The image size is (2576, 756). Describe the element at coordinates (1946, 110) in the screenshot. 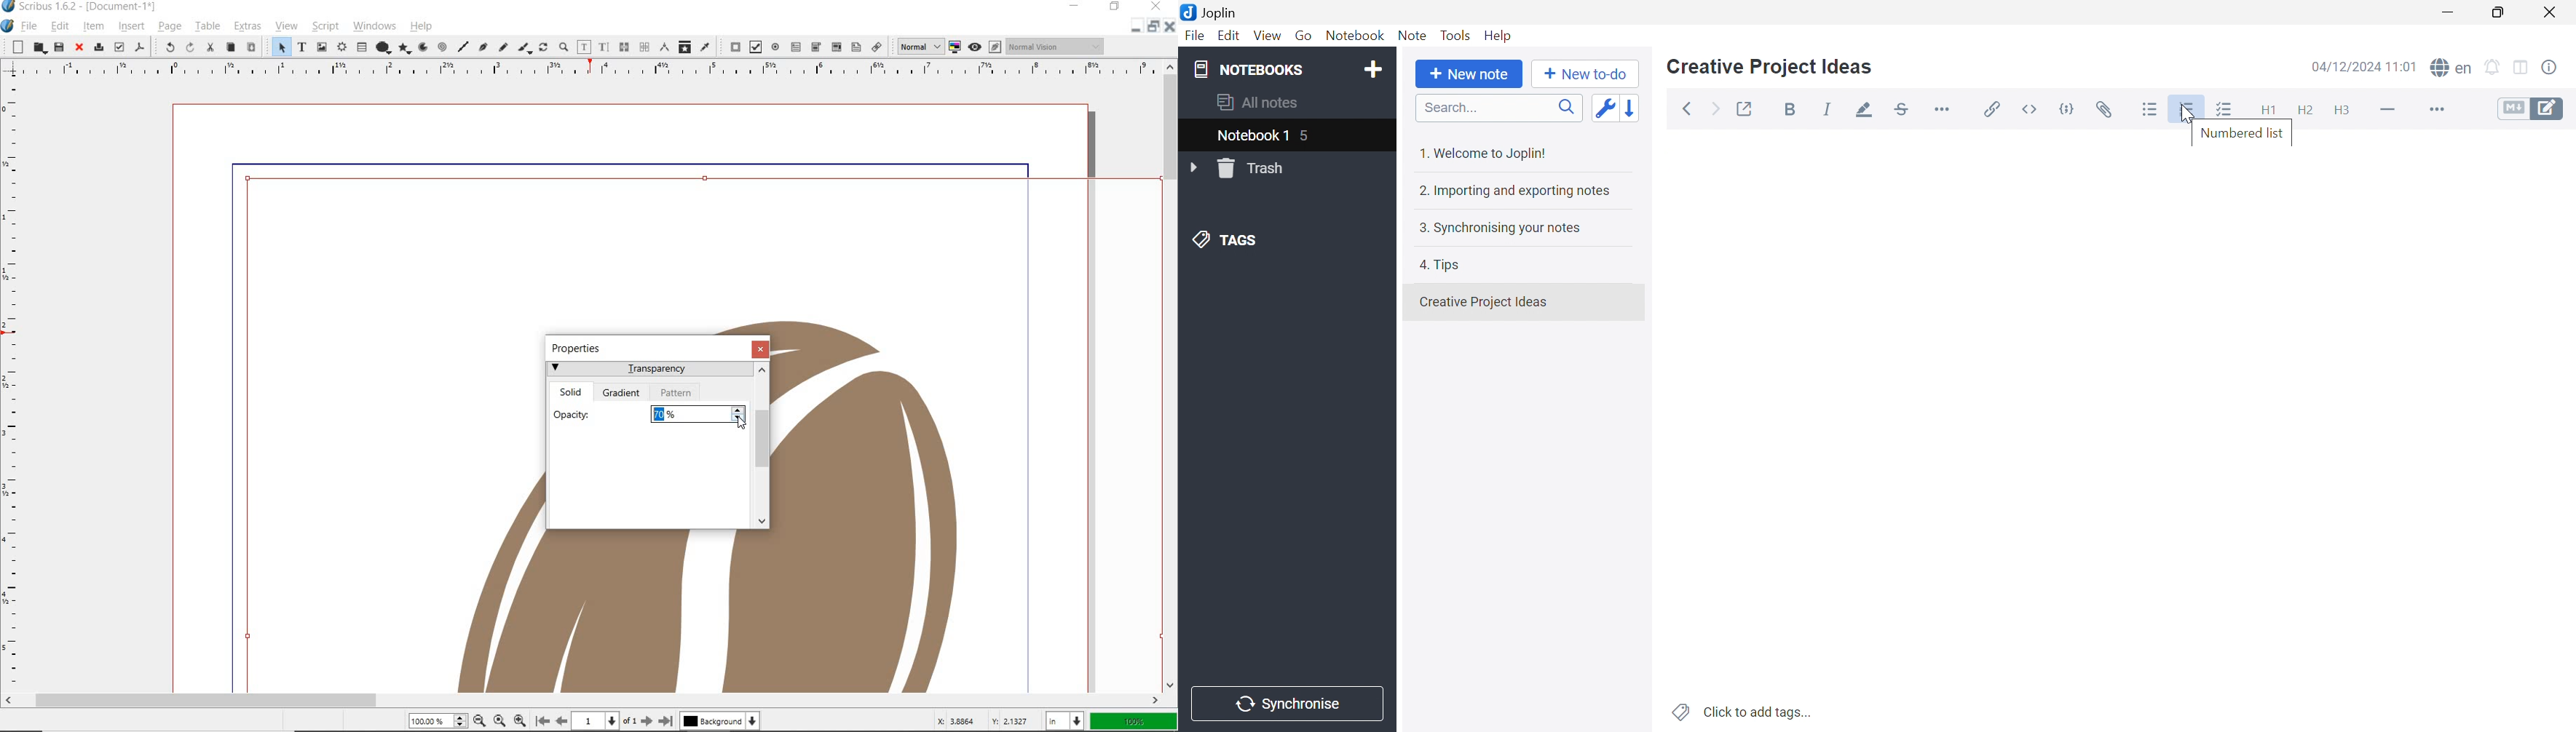

I see `Horizontal` at that location.